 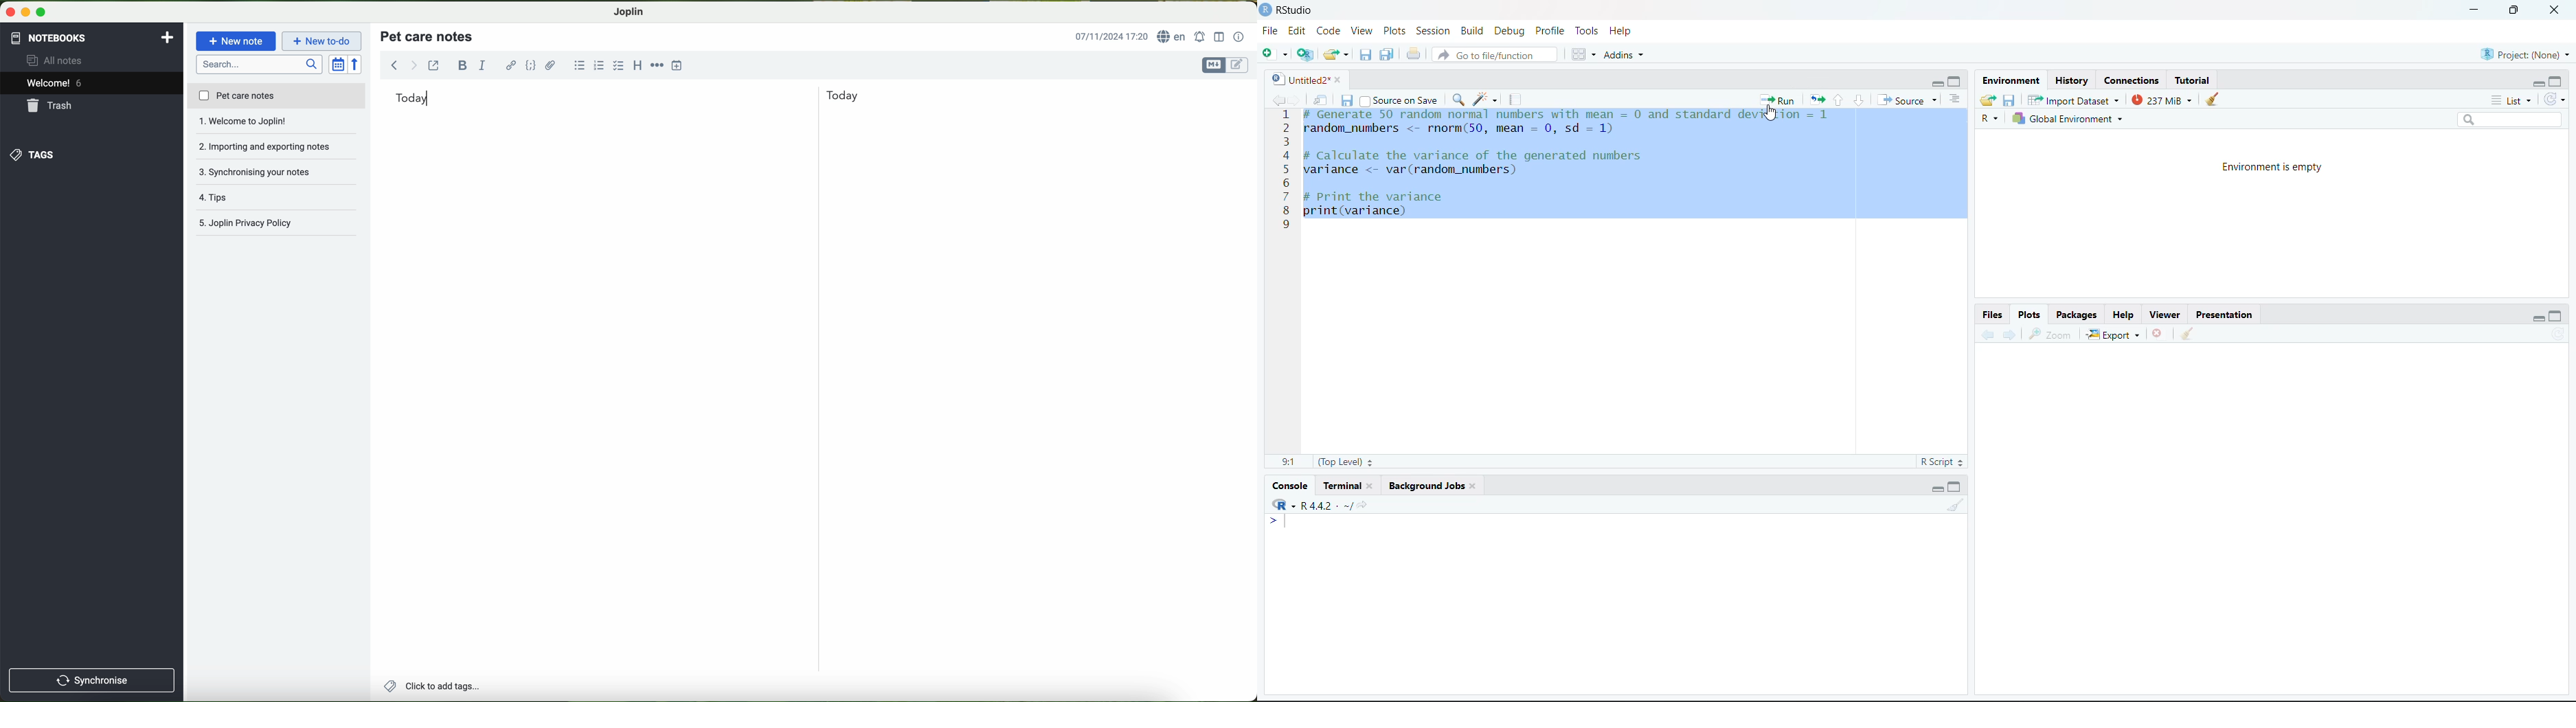 What do you see at coordinates (1955, 100) in the screenshot?
I see `options` at bounding box center [1955, 100].